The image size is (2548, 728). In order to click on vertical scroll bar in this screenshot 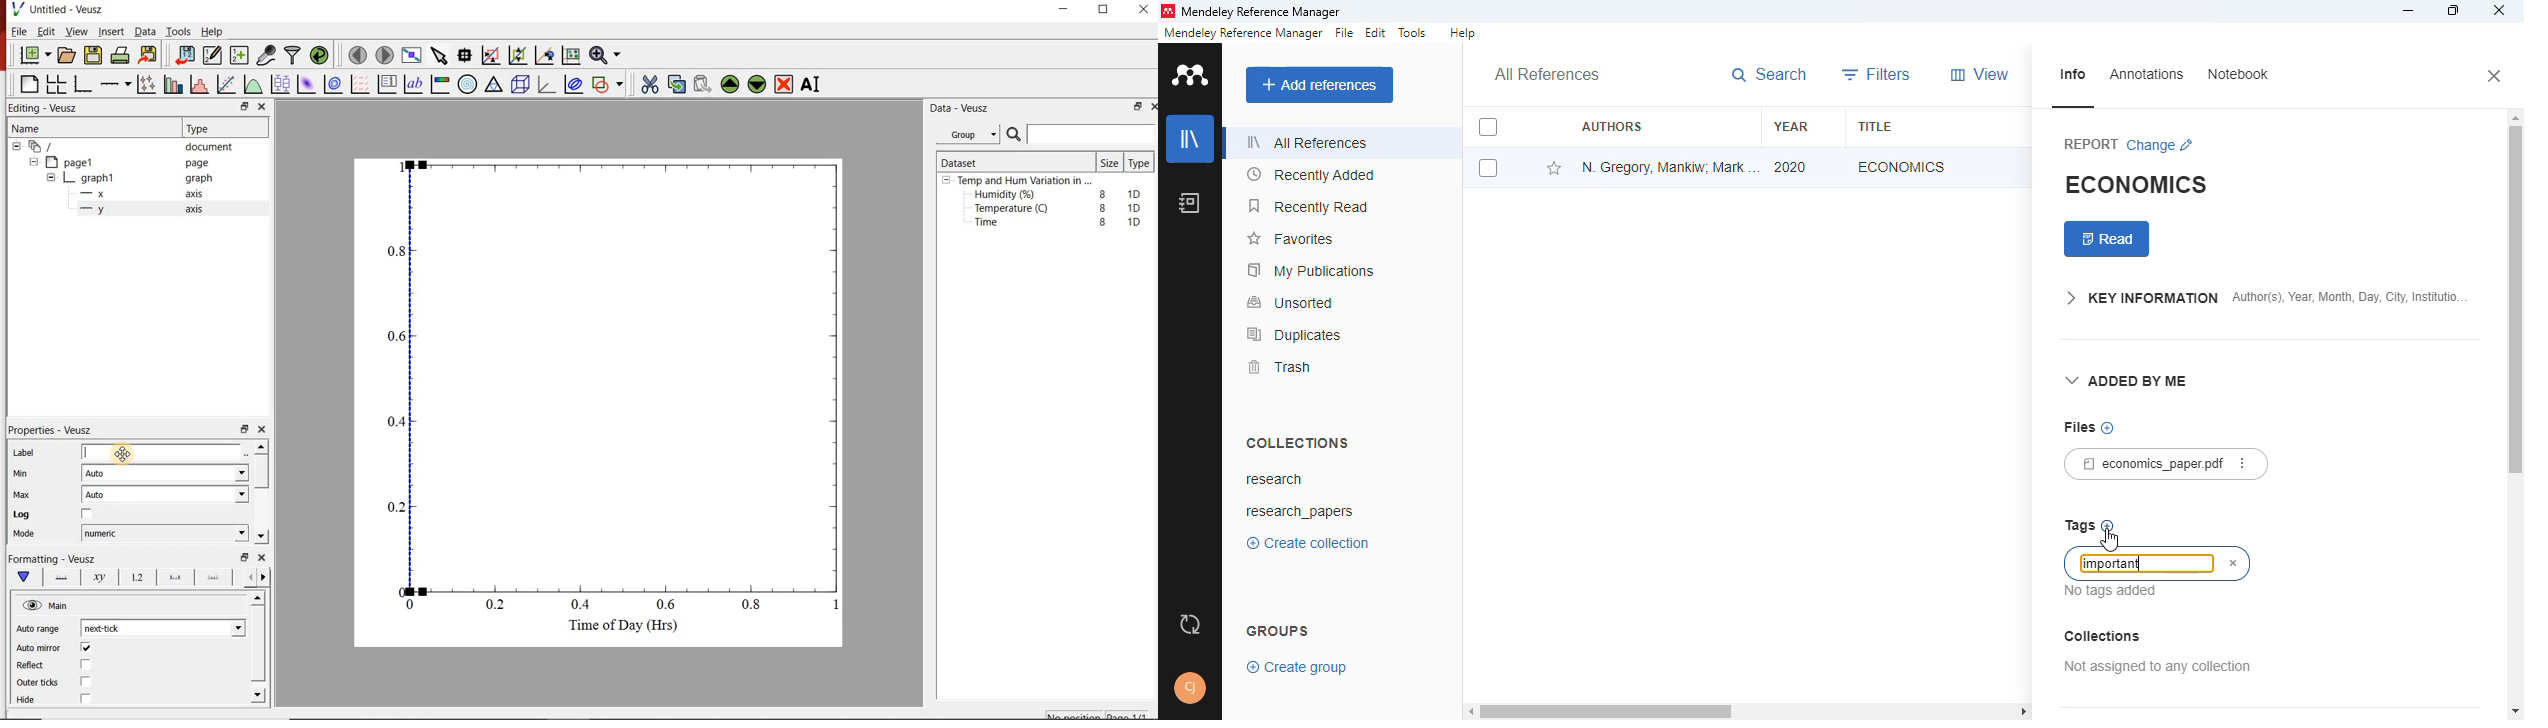, I will do `click(2514, 309)`.